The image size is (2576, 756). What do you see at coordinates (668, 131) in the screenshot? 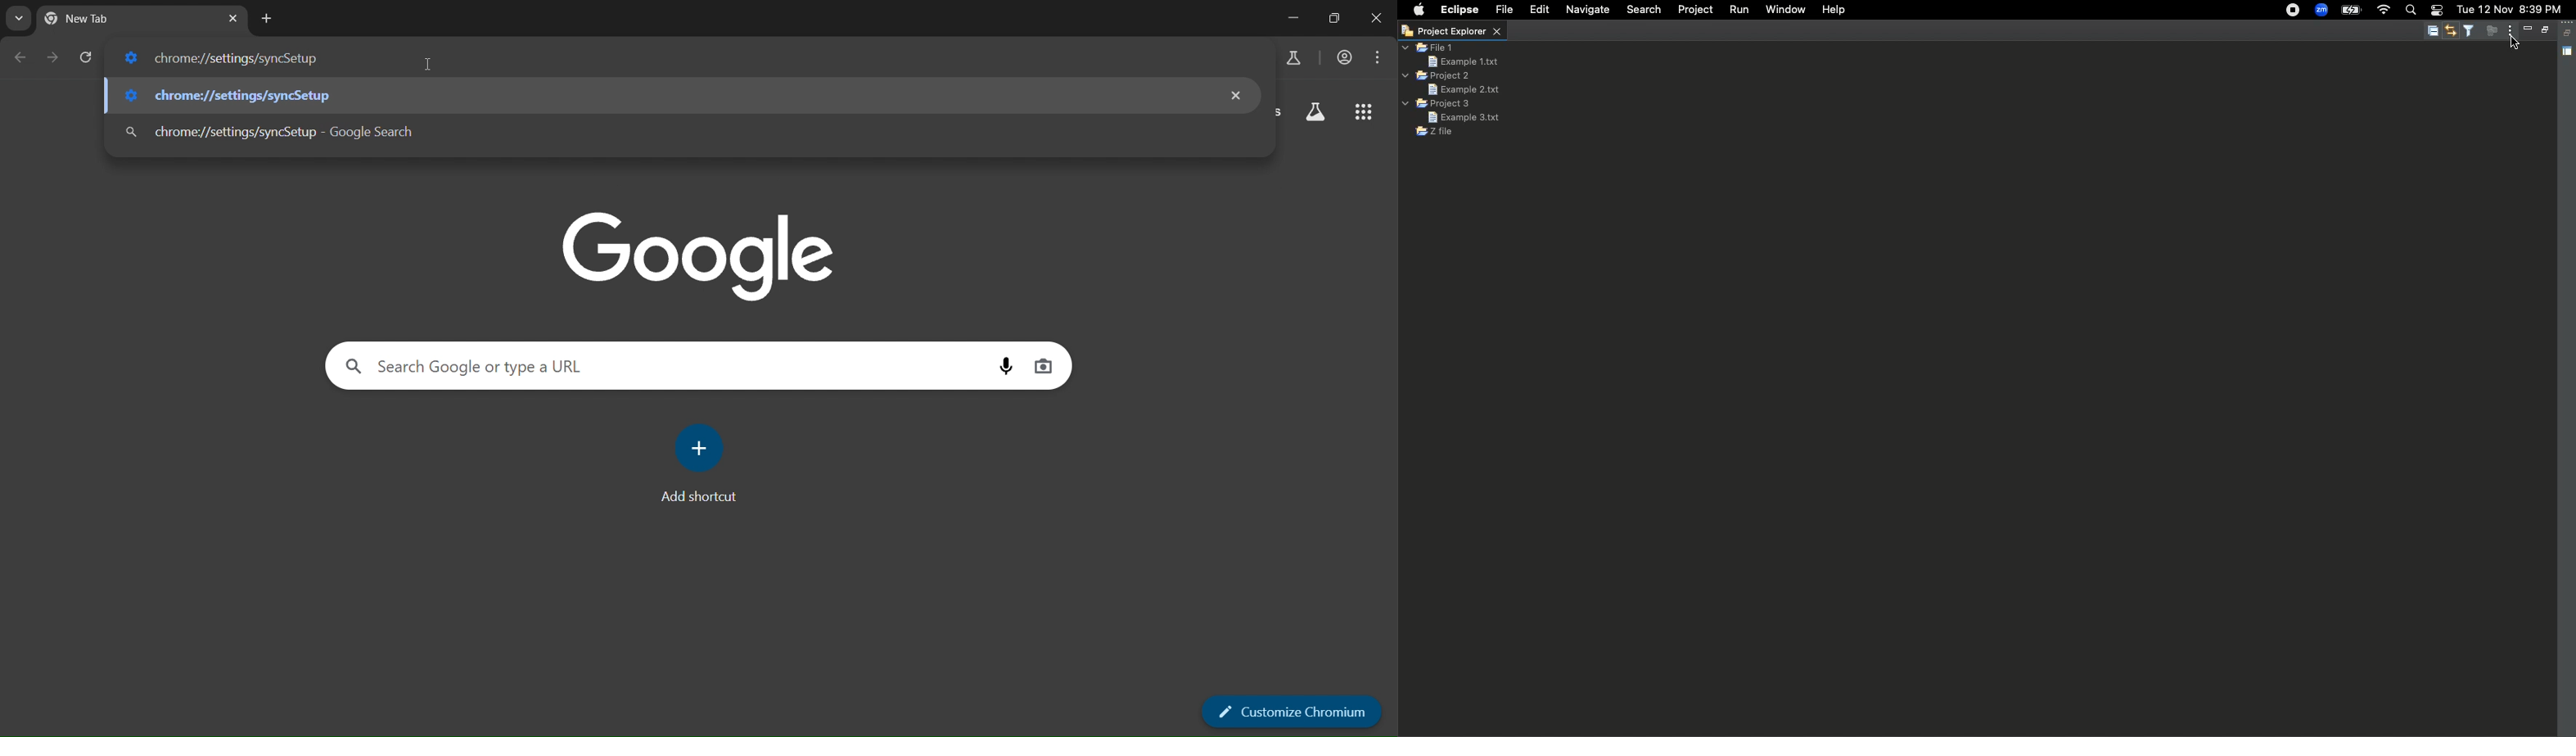
I see `chrome://settingd/syncSetup - Google Search` at bounding box center [668, 131].